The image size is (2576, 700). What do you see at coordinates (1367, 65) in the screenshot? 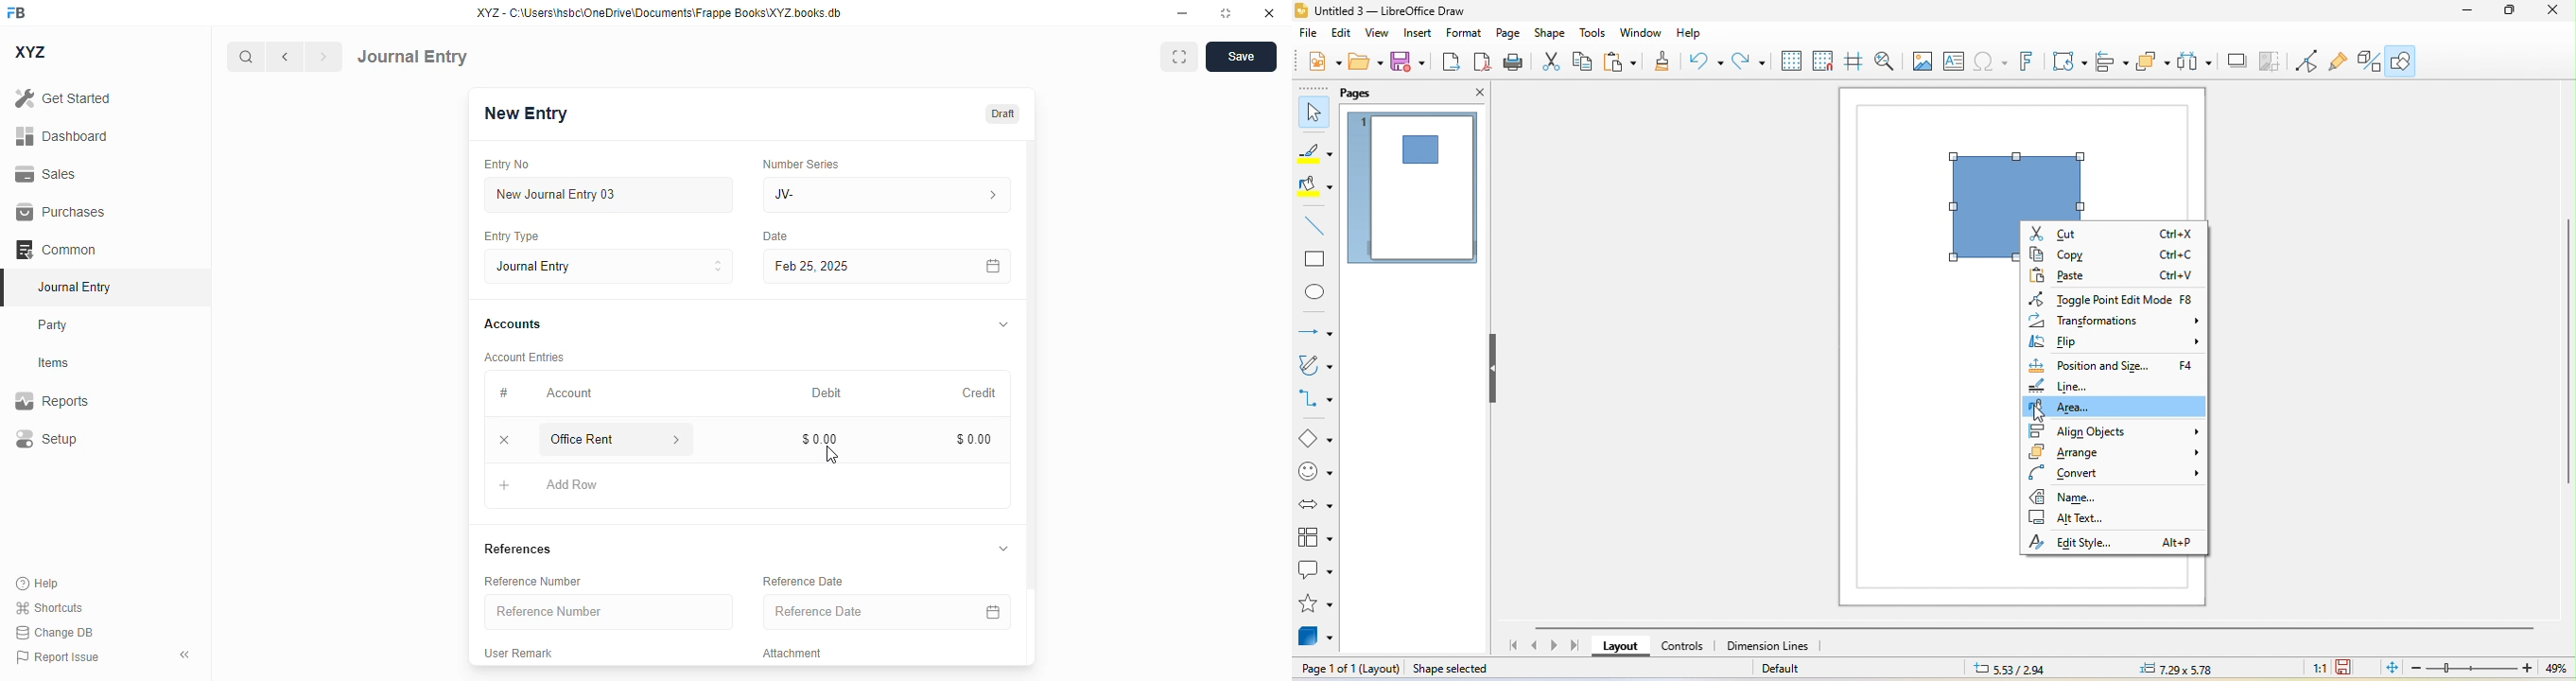
I see `open` at bounding box center [1367, 65].